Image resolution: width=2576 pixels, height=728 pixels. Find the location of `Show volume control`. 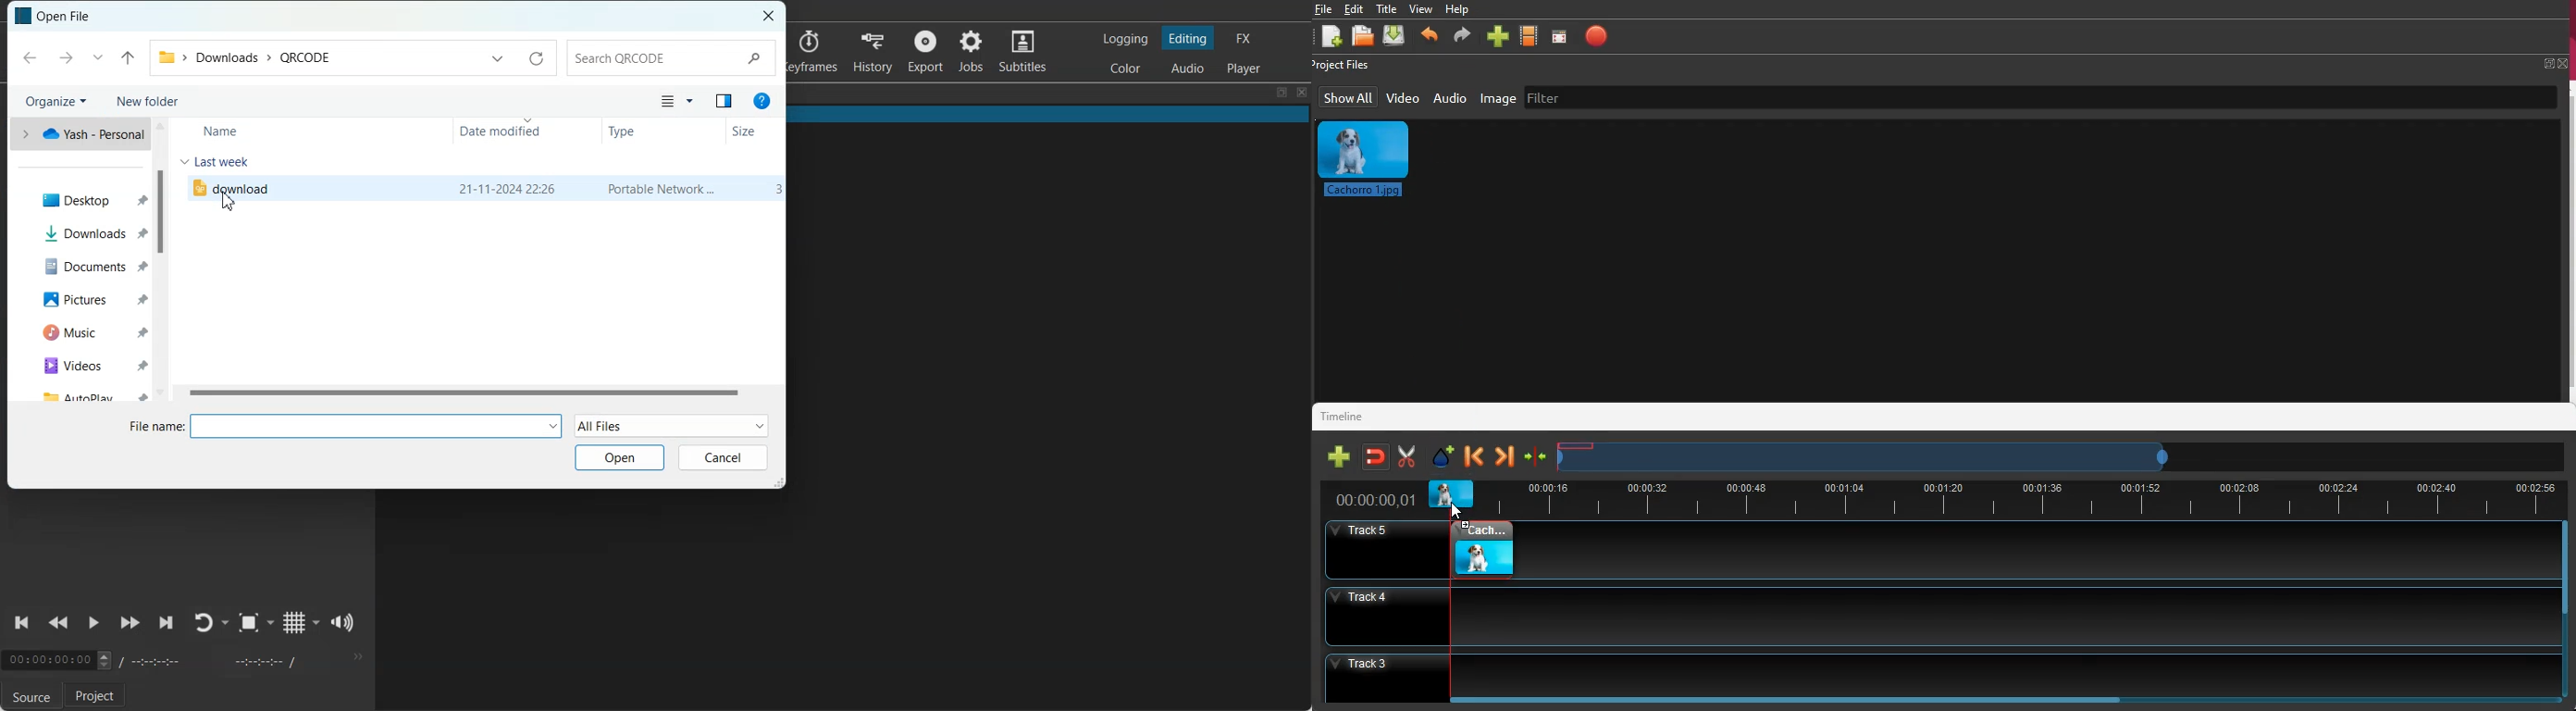

Show volume control is located at coordinates (343, 623).